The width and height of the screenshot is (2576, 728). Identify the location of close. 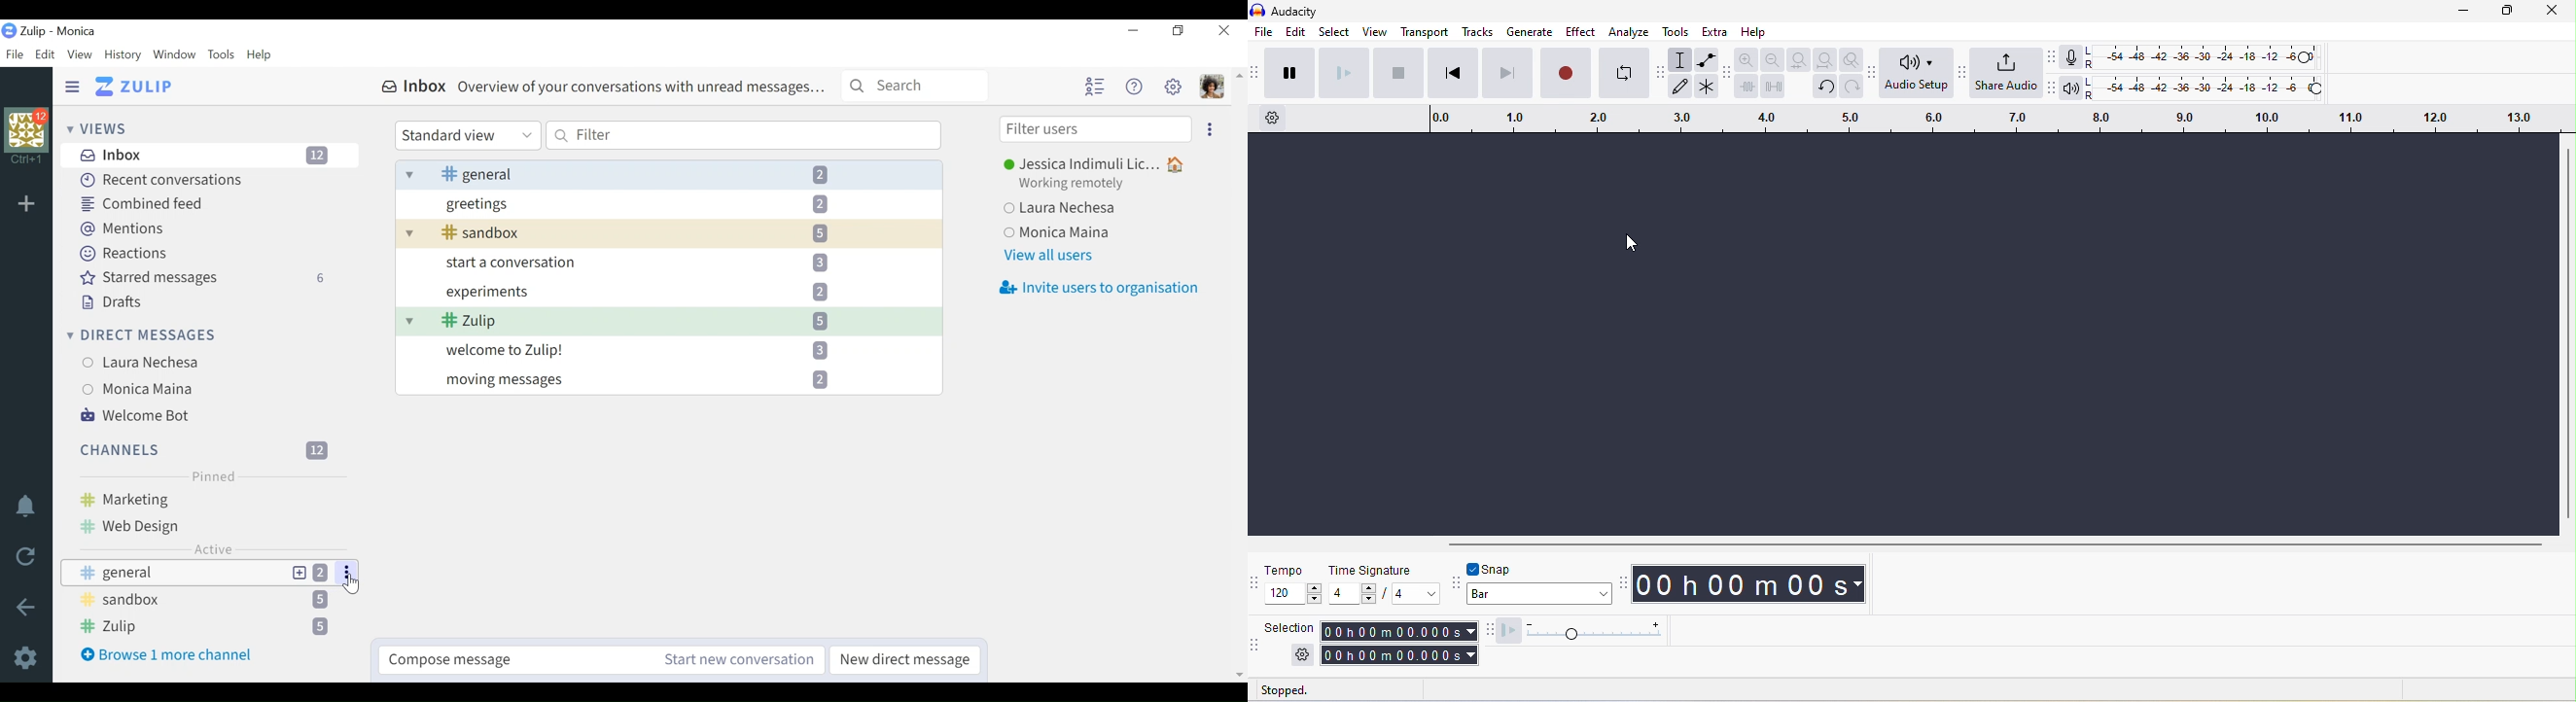
(2553, 12).